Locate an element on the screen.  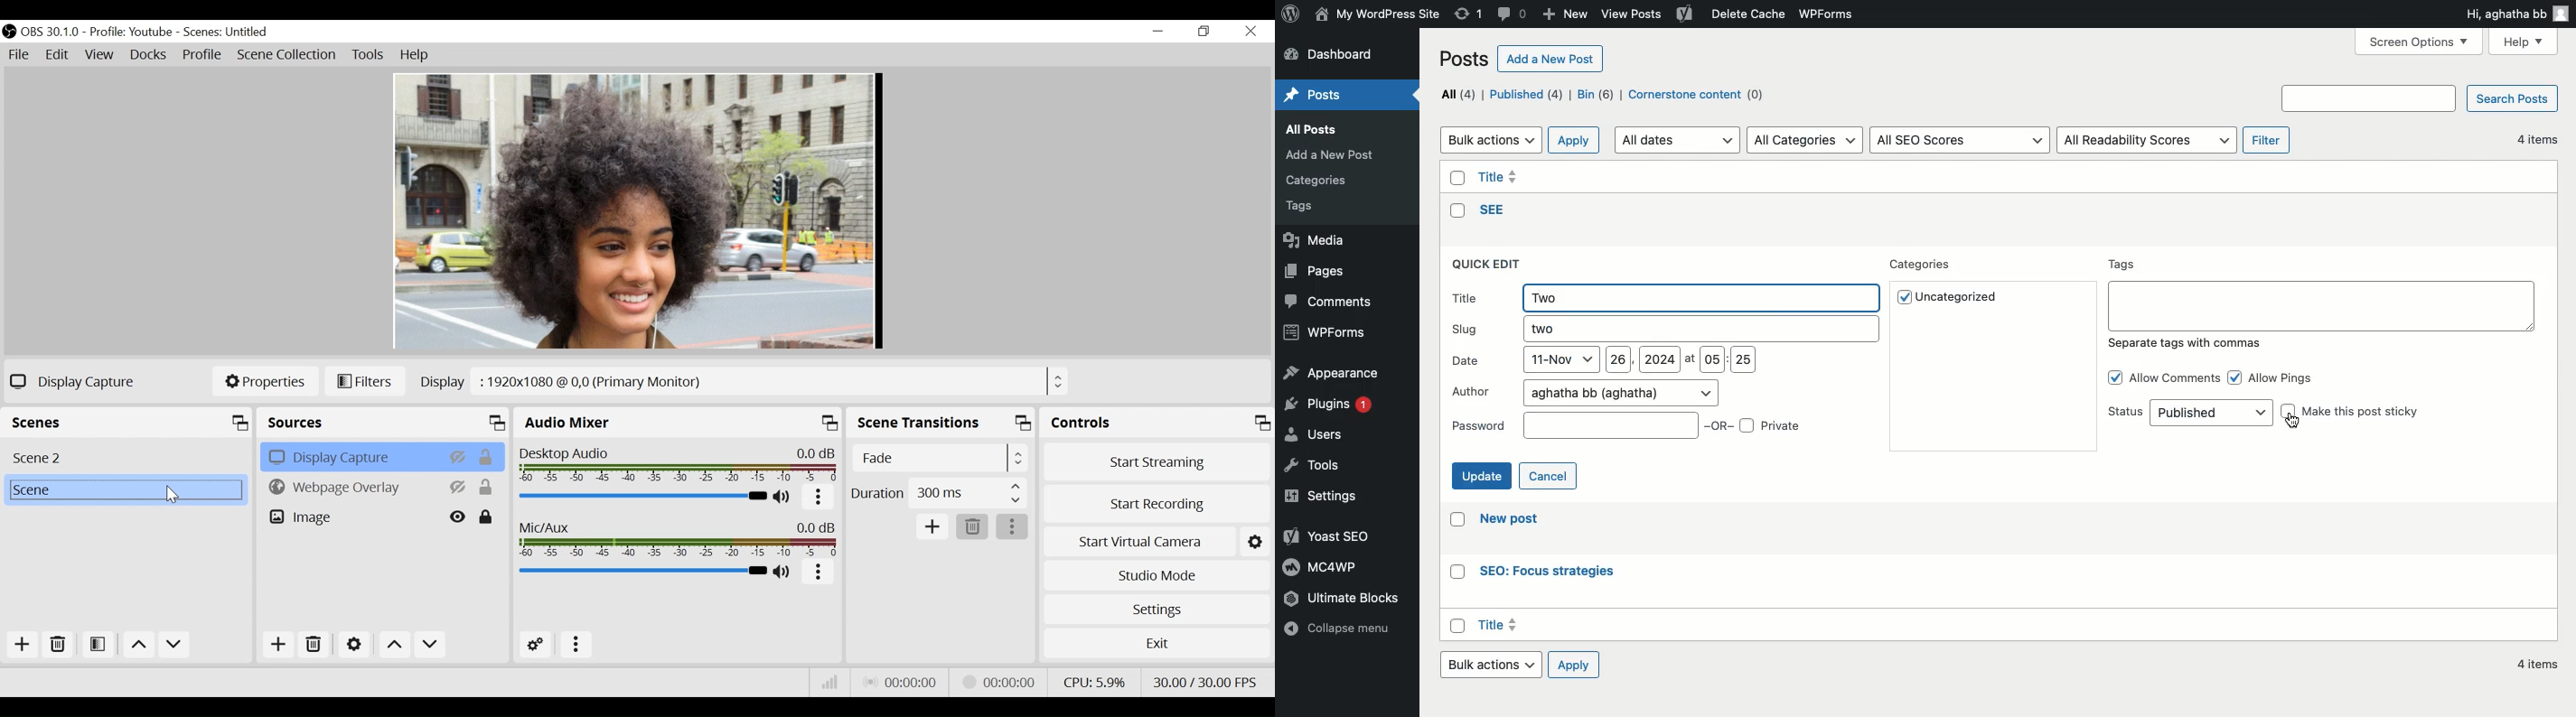
Docks is located at coordinates (149, 55).